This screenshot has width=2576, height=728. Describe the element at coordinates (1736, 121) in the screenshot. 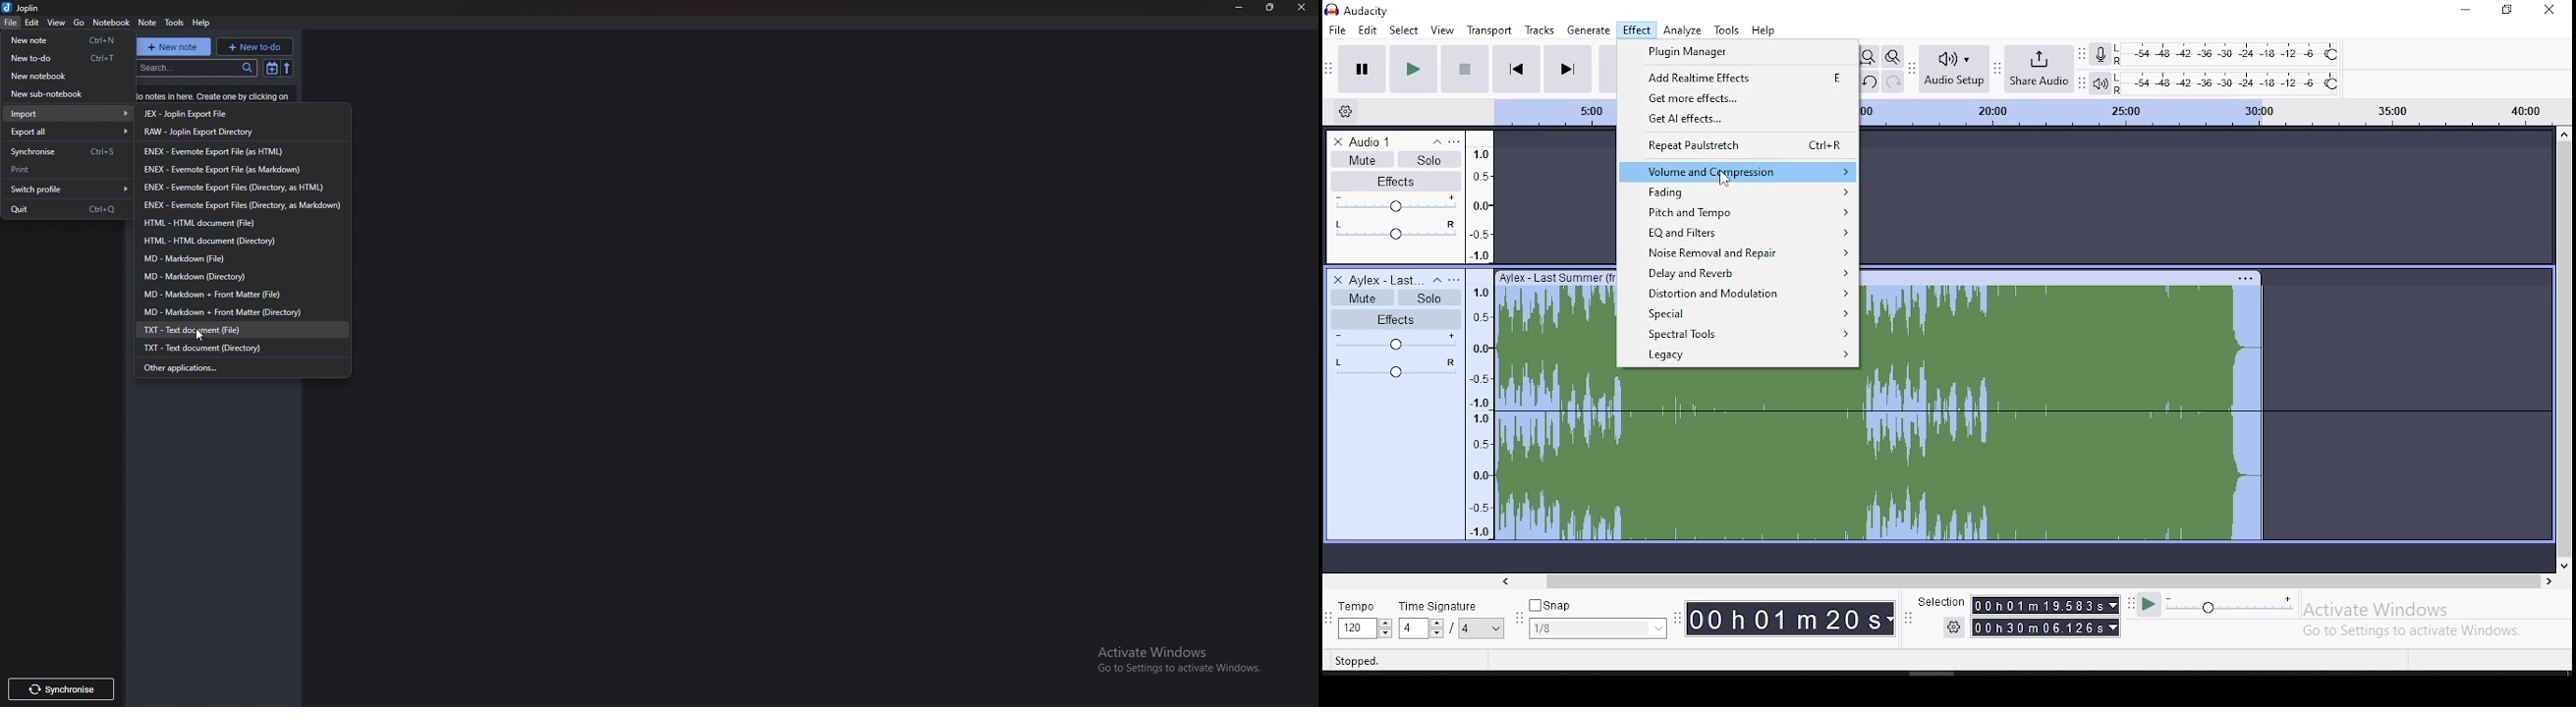

I see `get AI effects` at that location.